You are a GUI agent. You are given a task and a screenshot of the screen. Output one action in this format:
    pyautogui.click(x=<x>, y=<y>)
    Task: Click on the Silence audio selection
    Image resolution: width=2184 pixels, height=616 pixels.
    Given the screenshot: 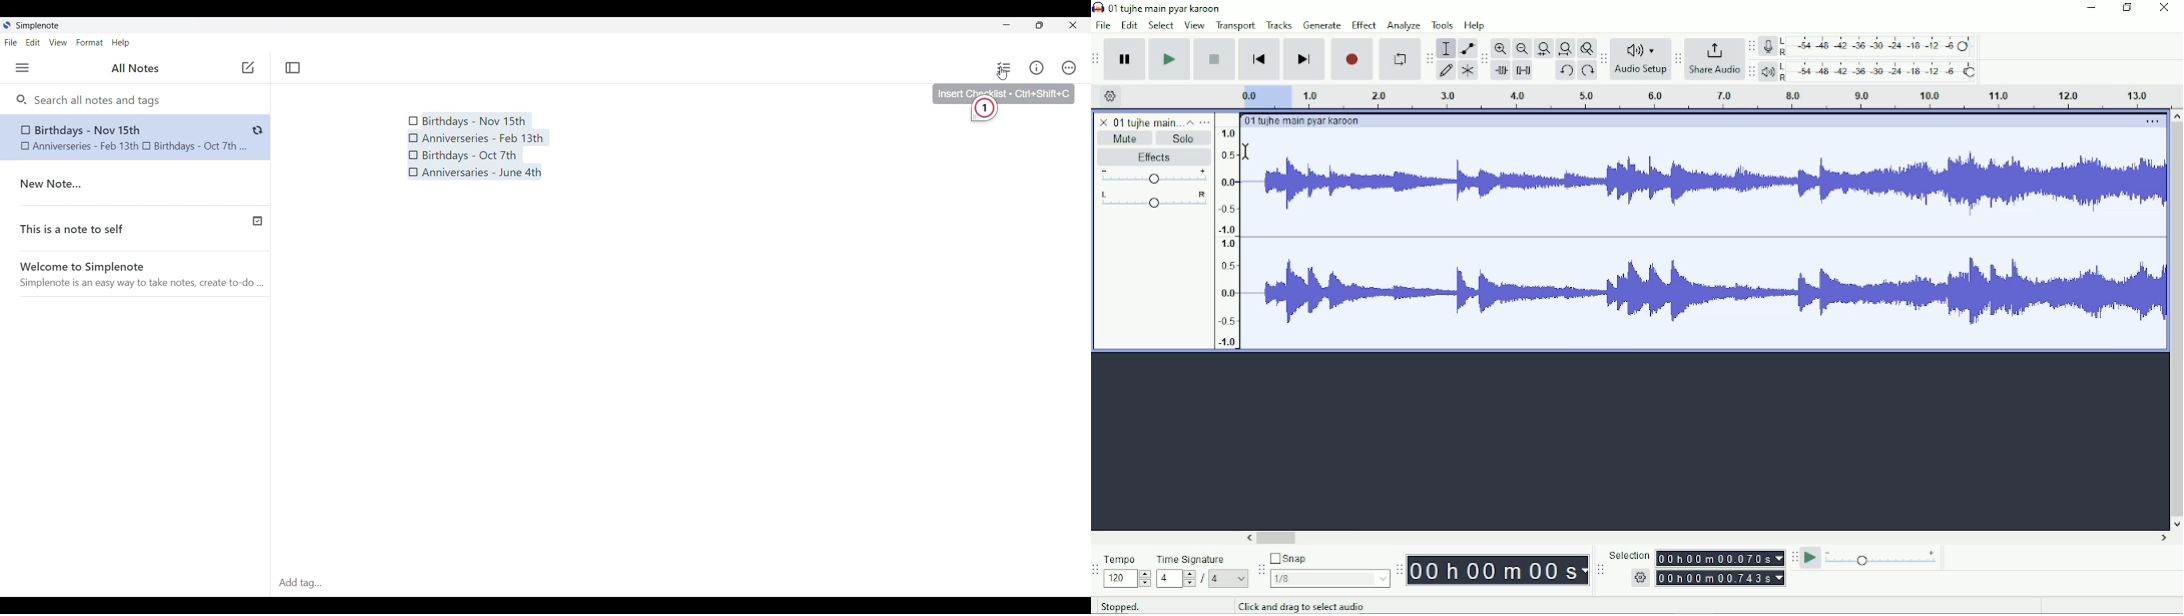 What is the action you would take?
    pyautogui.click(x=1523, y=70)
    